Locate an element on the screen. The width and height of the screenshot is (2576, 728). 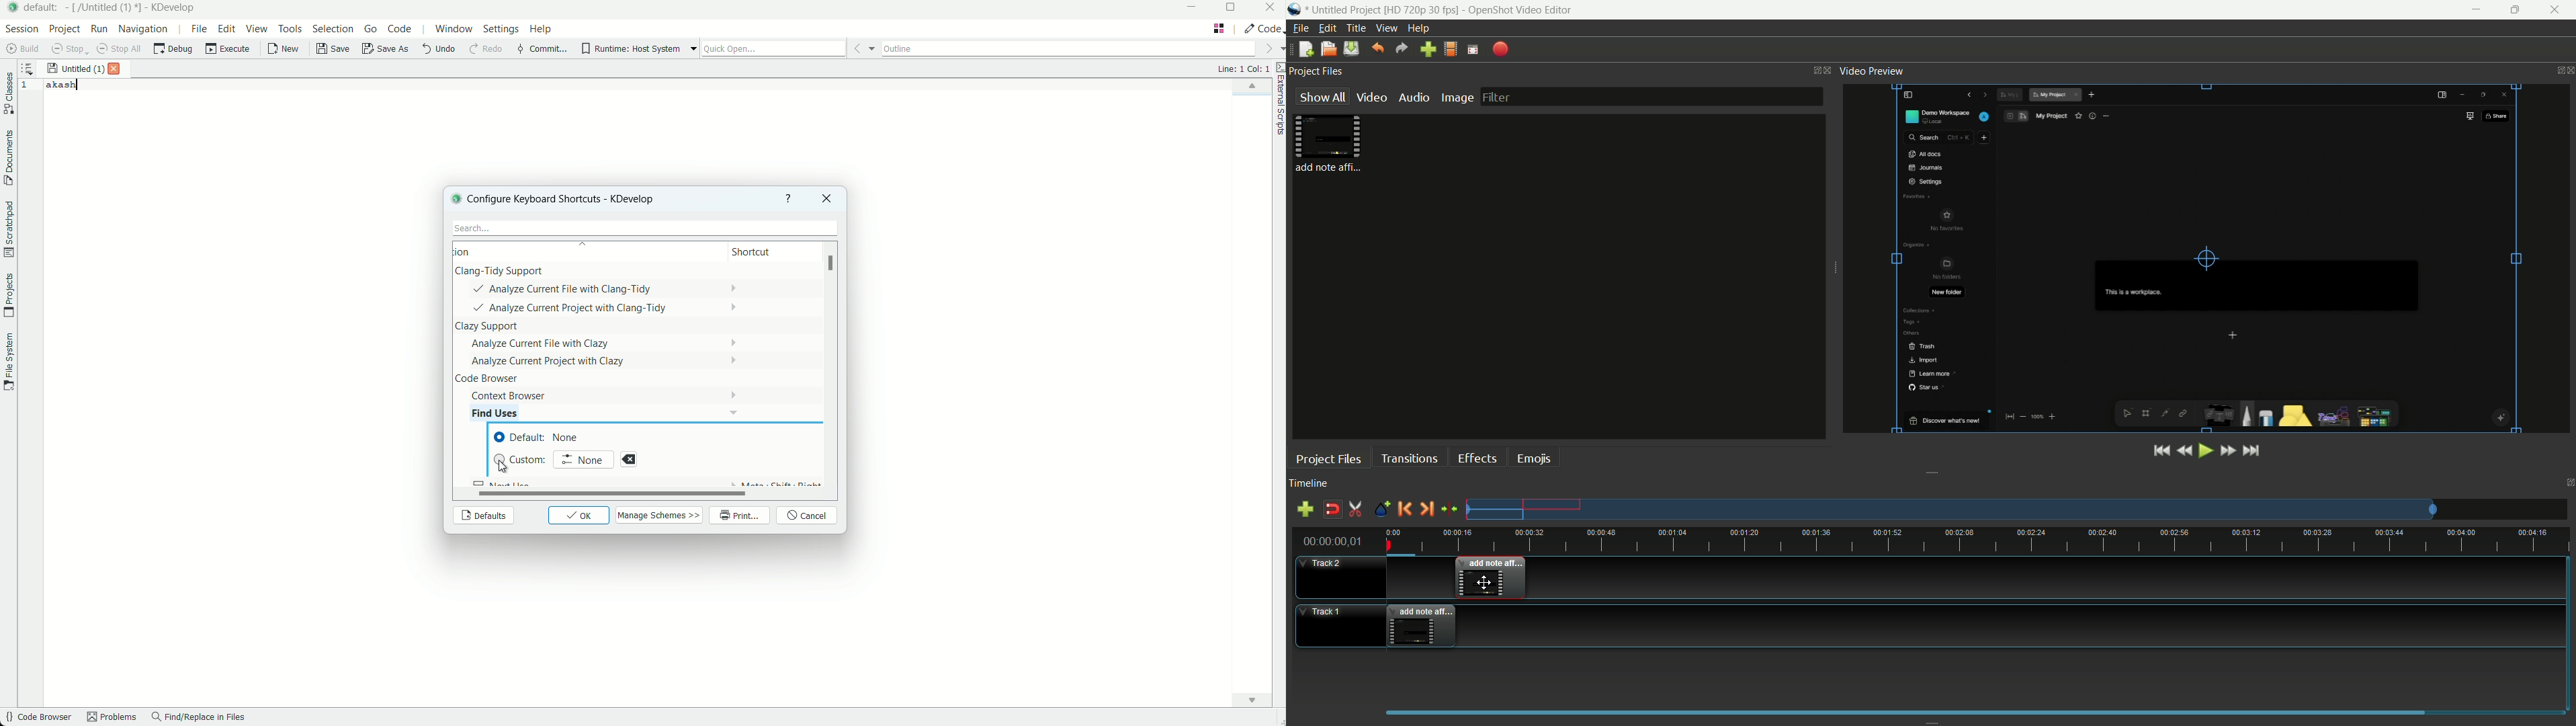
play or pause is located at coordinates (2204, 451).